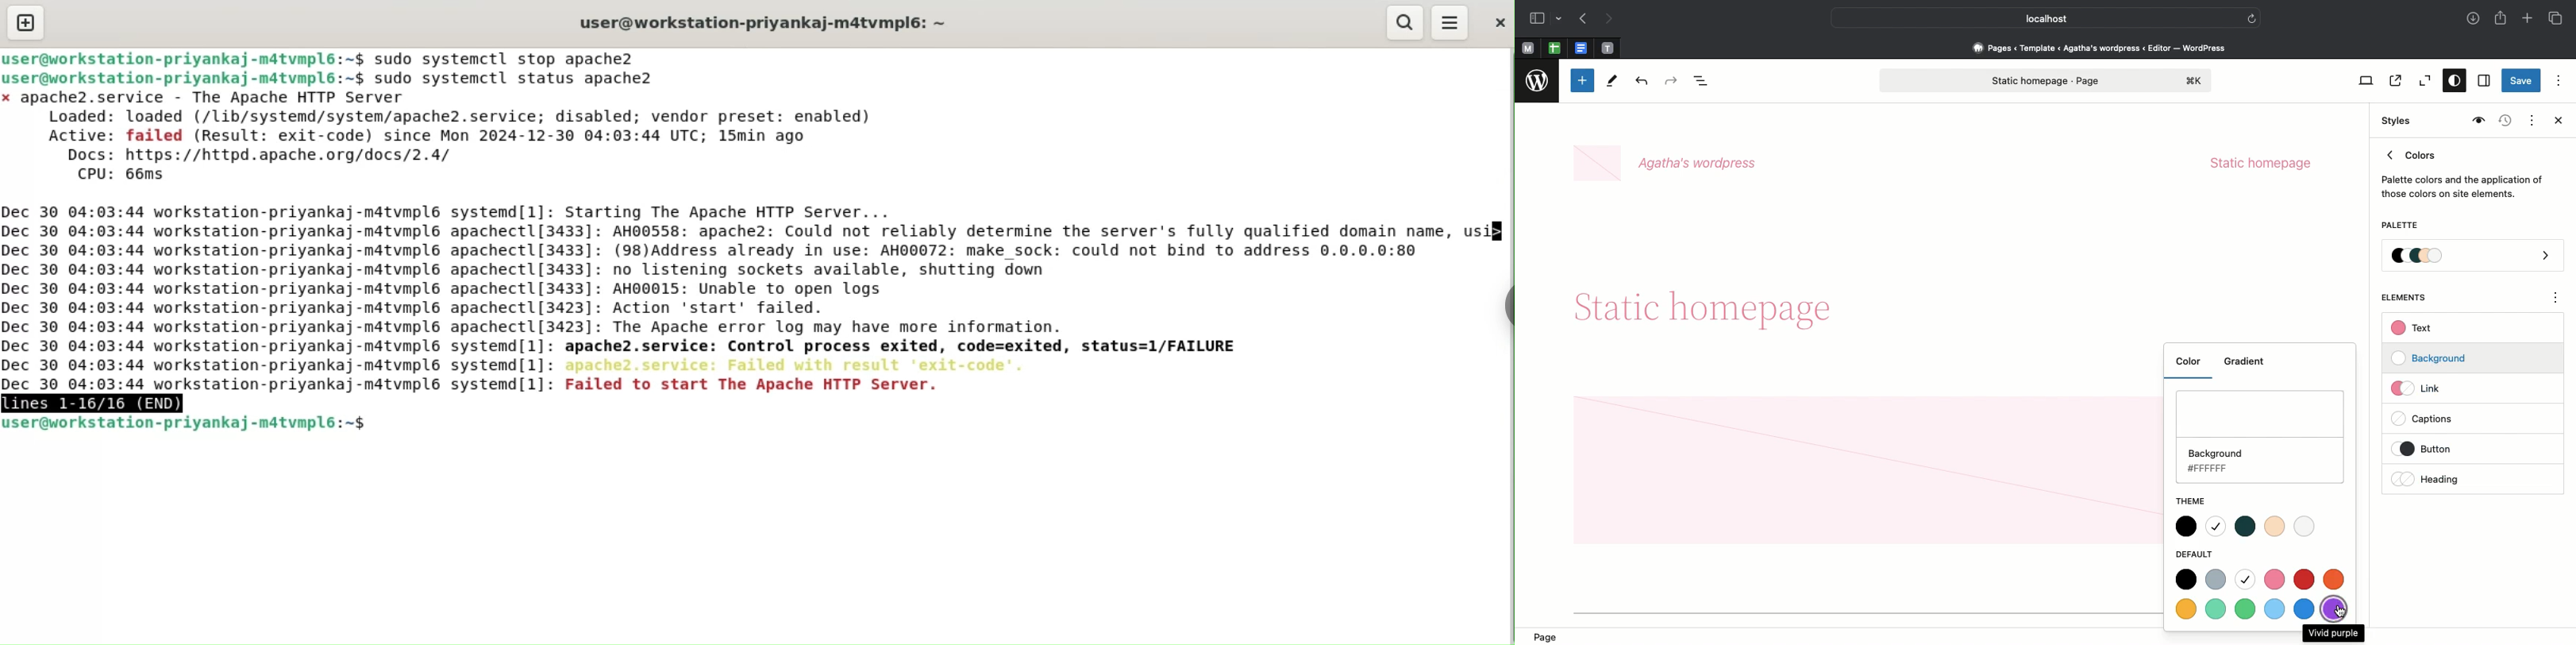 Image resolution: width=2576 pixels, height=672 pixels. I want to click on Pages < Template <Agatha's wordpress < editor - wordpress, so click(2105, 47).